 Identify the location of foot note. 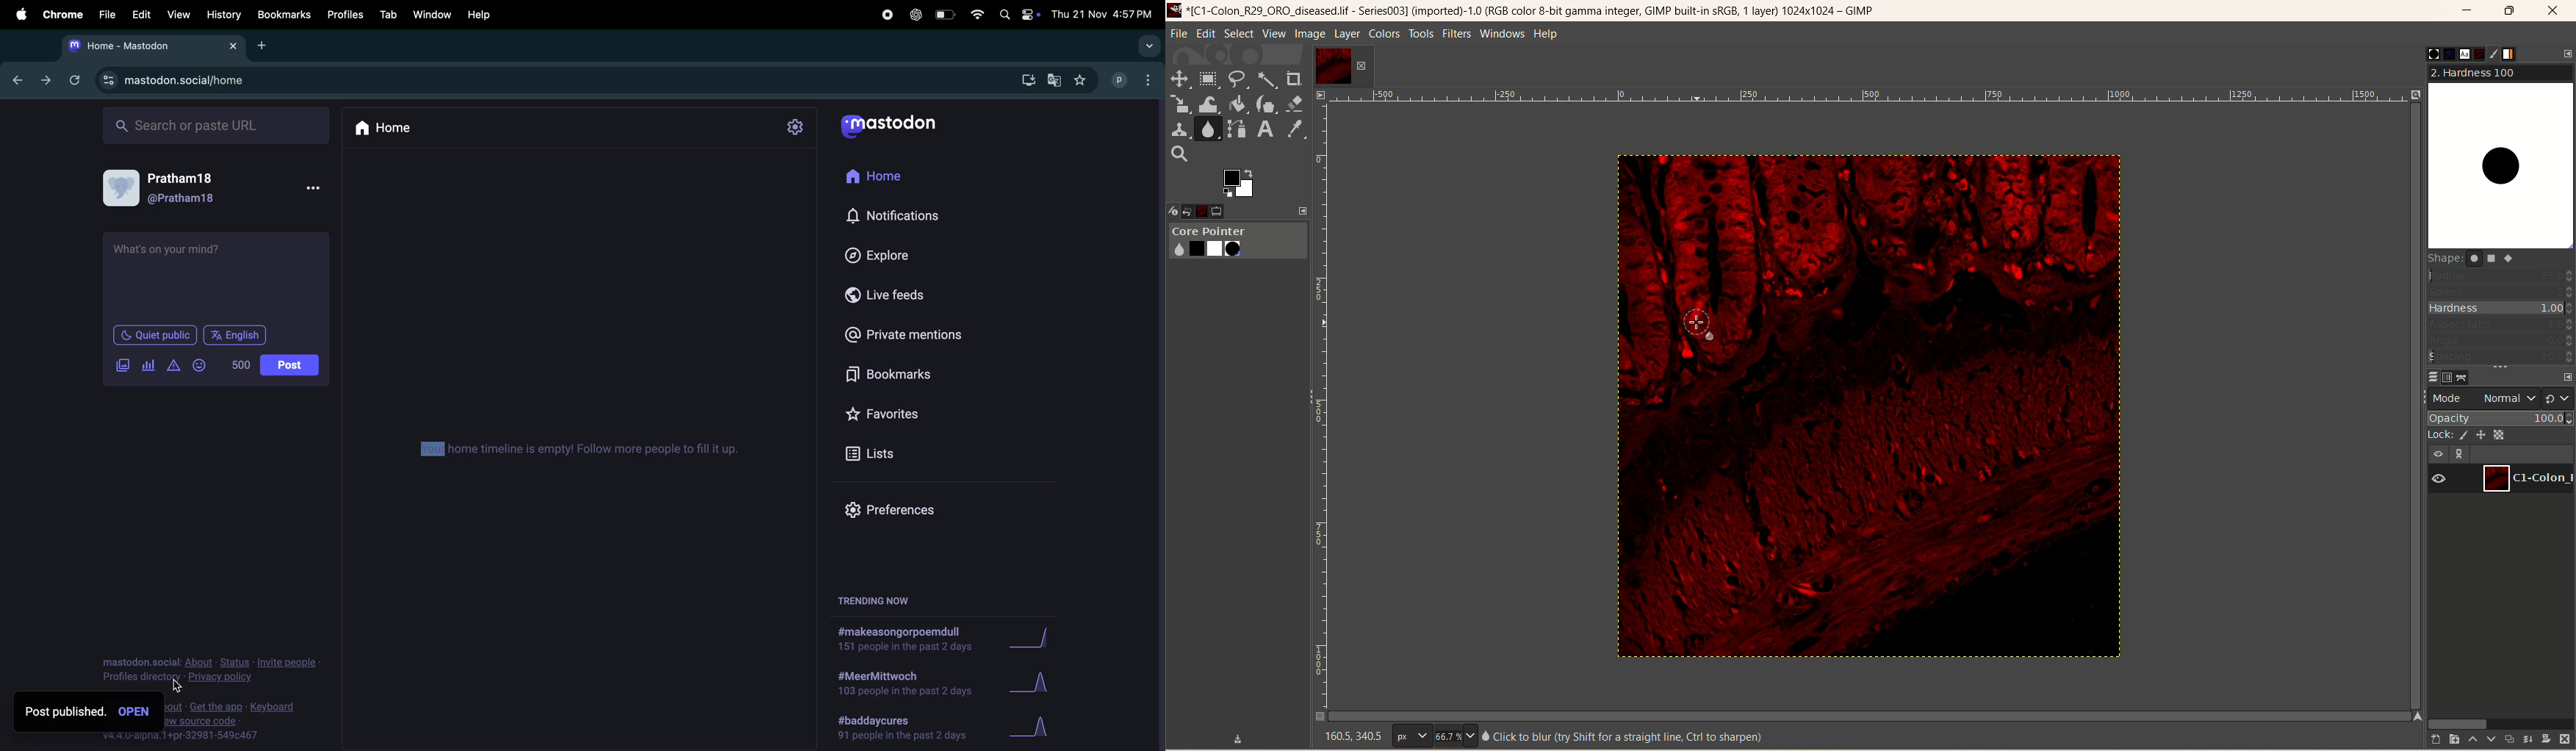
(238, 721).